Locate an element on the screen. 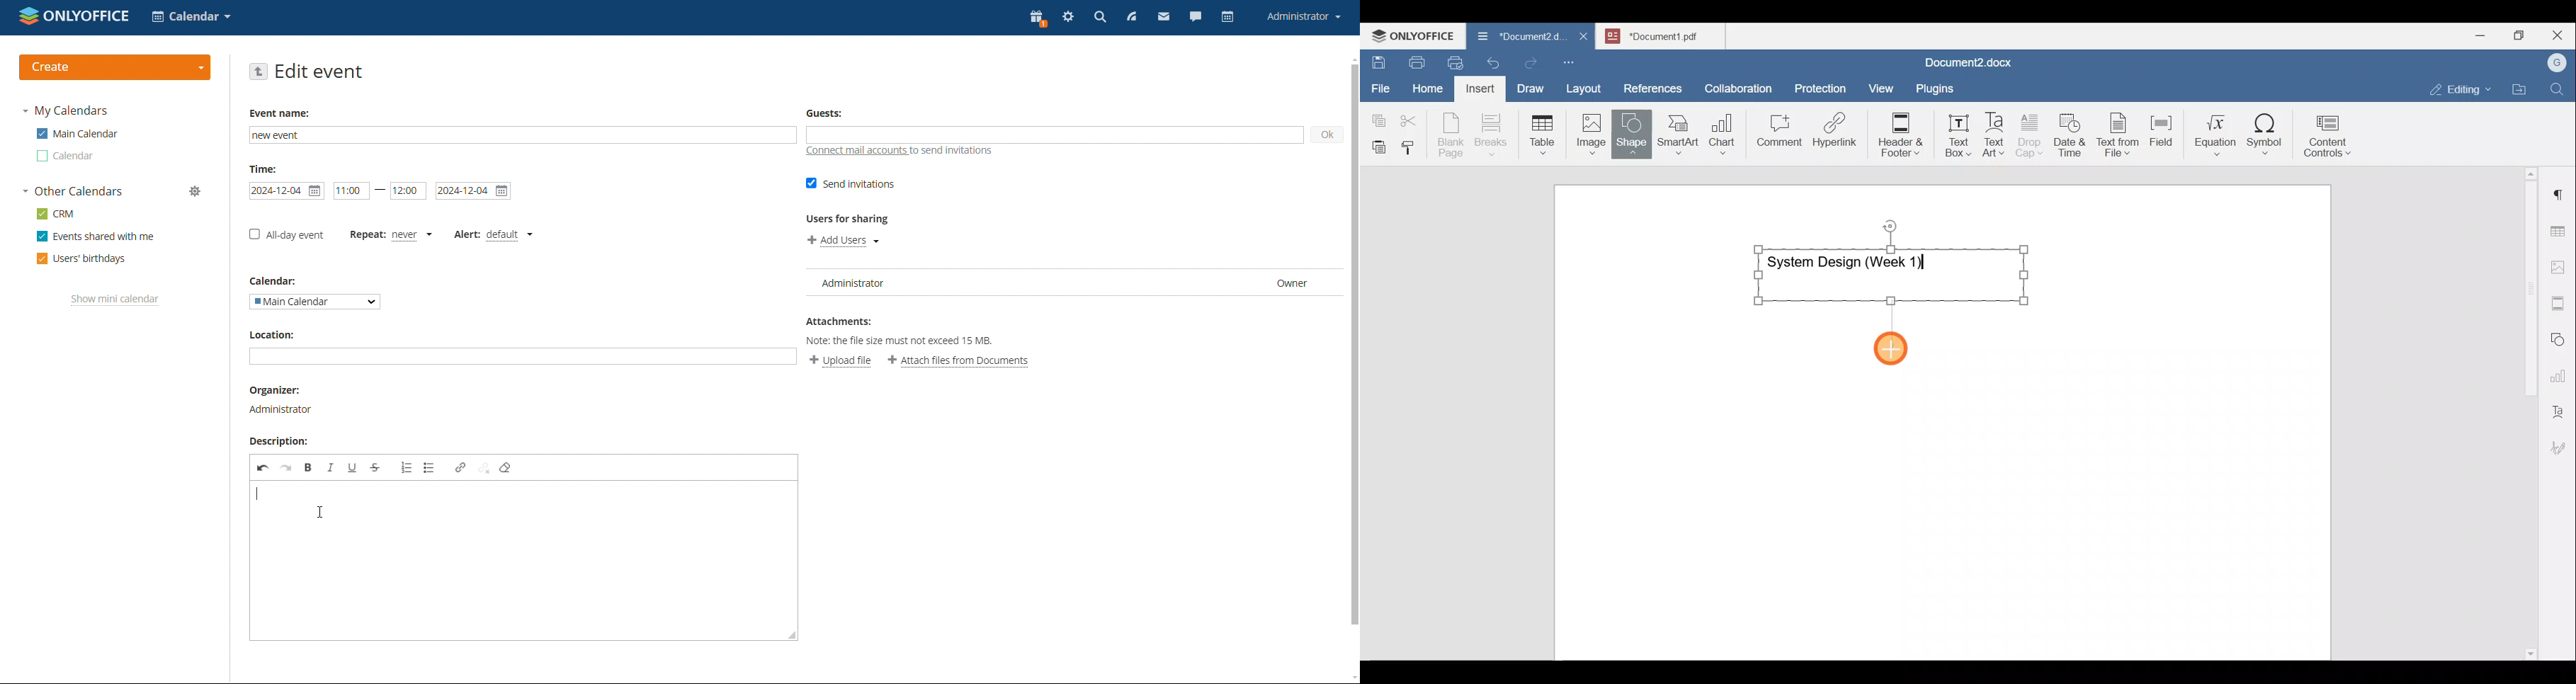 This screenshot has width=2576, height=700. Account name is located at coordinates (2554, 63).